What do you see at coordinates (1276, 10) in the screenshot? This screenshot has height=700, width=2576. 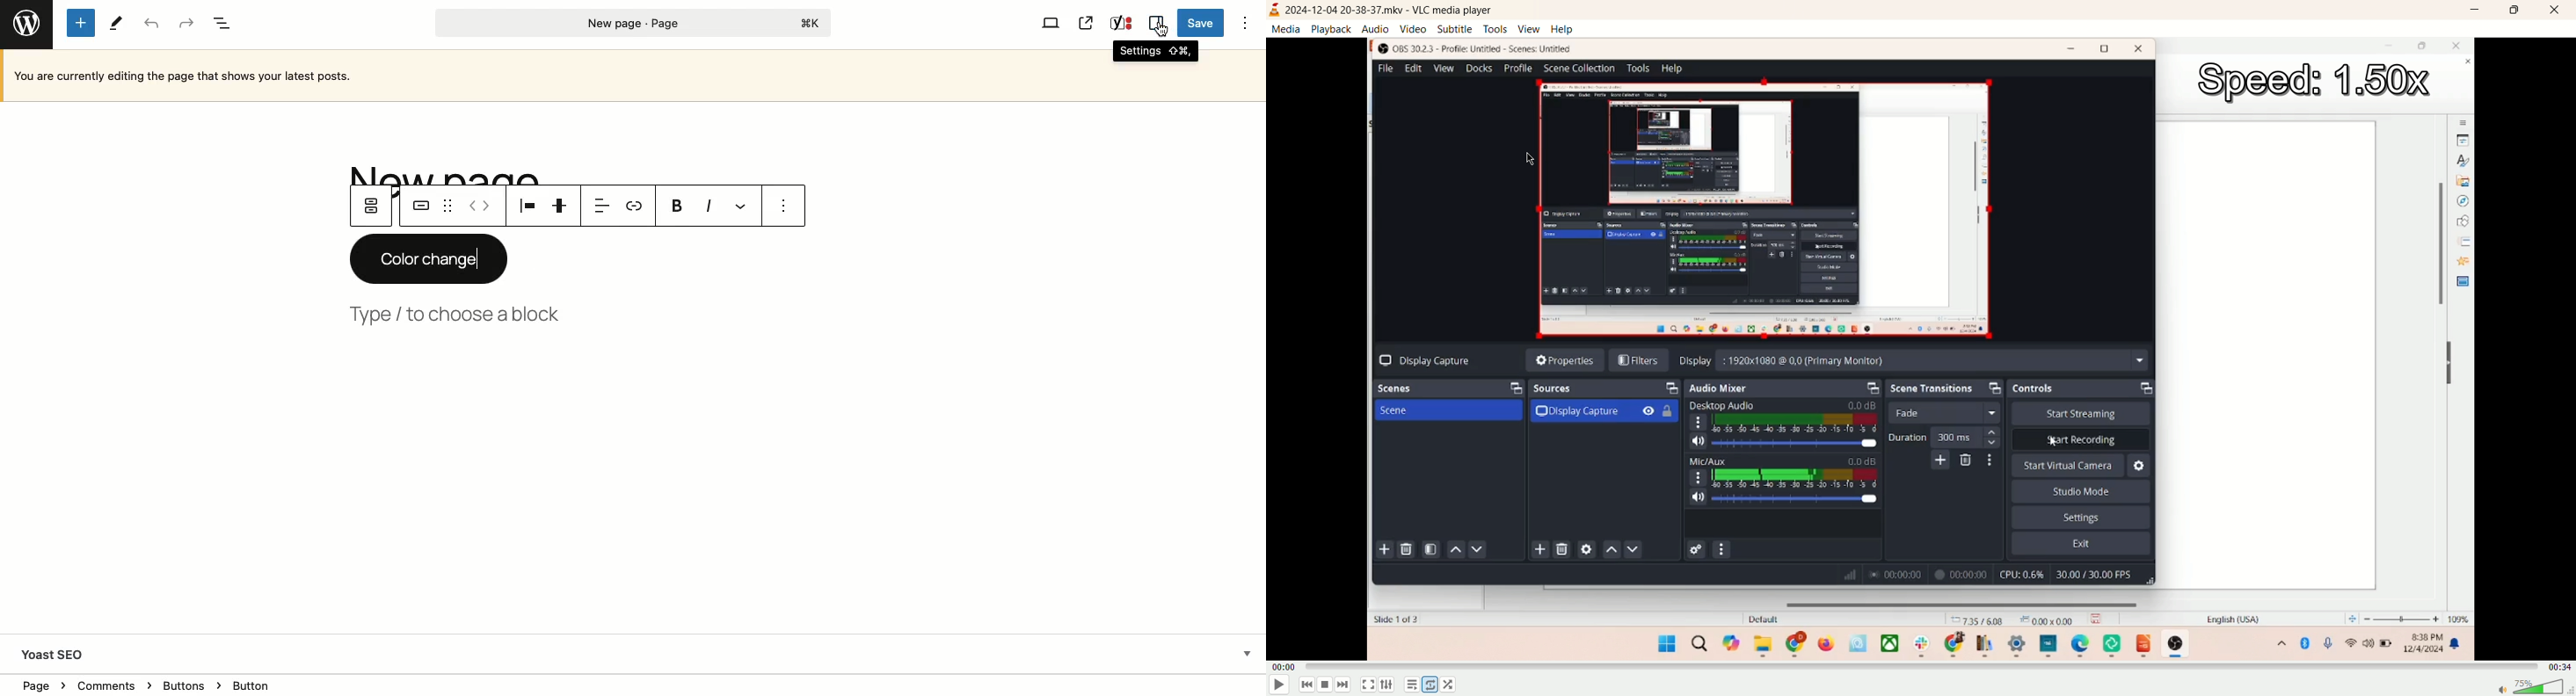 I see `logo` at bounding box center [1276, 10].